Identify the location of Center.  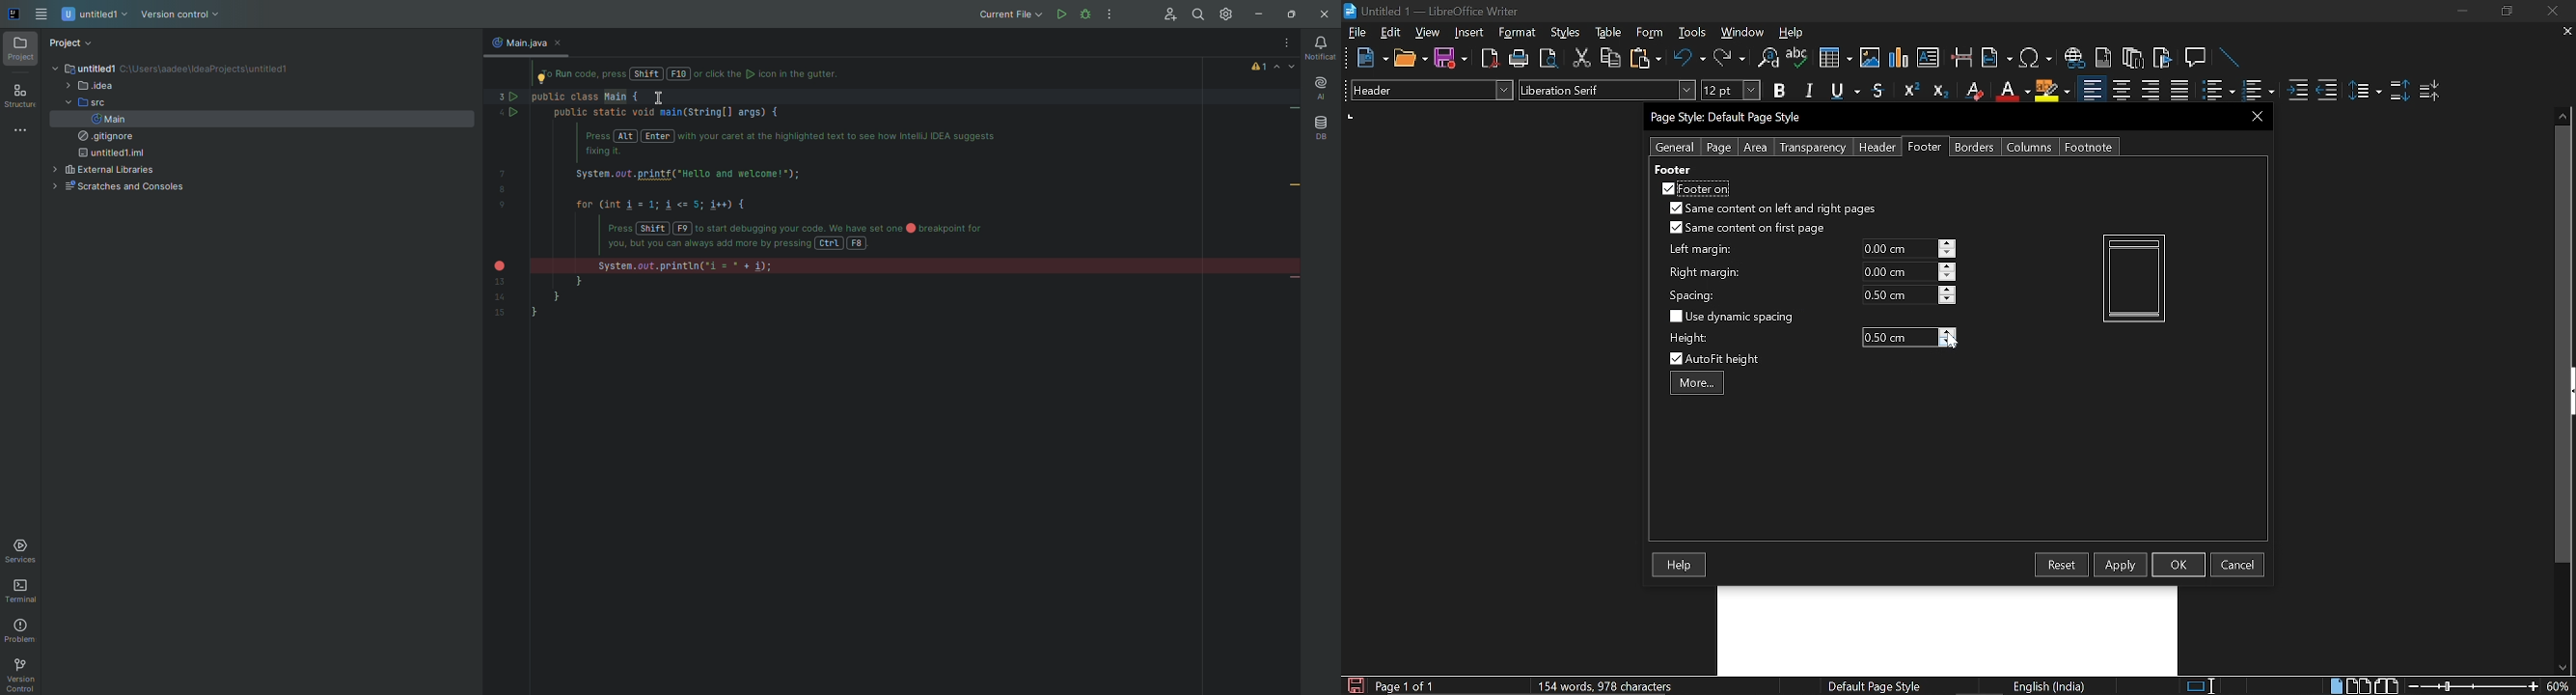
(2121, 90).